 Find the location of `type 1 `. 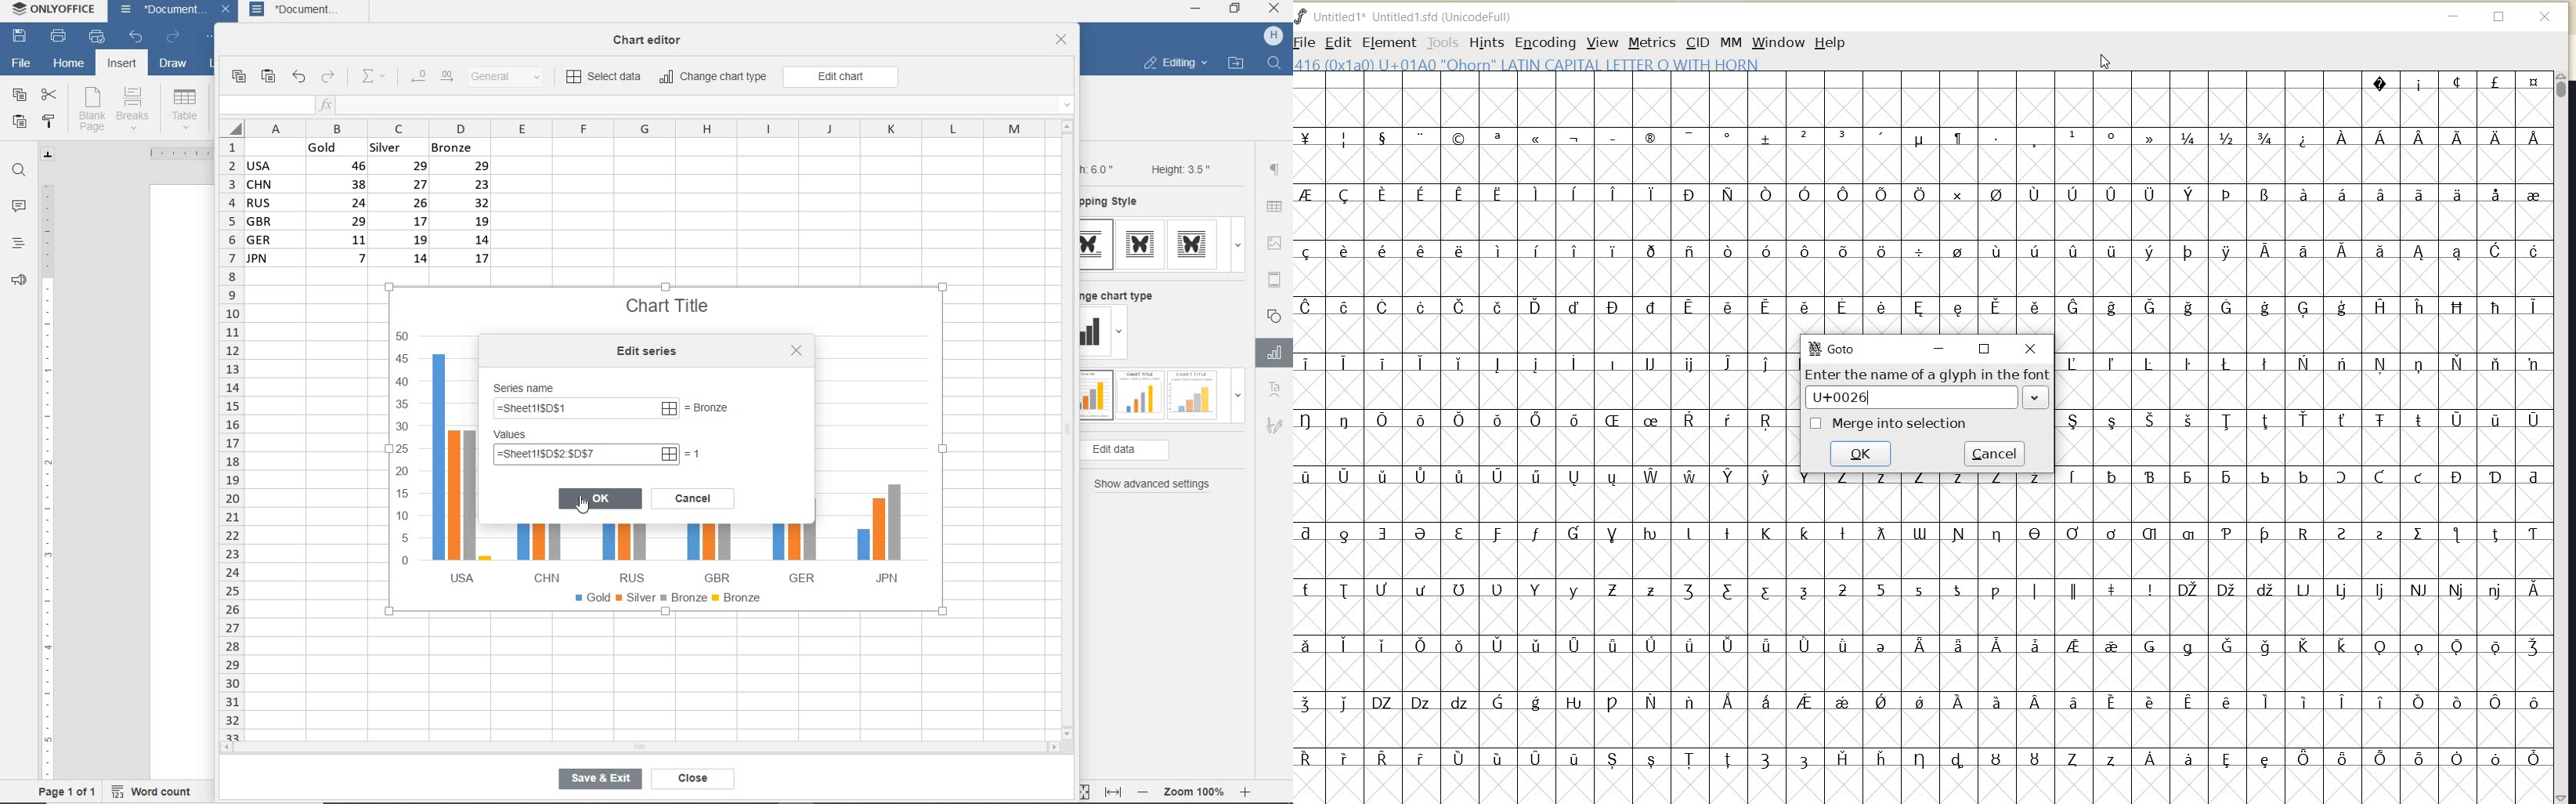

type 1  is located at coordinates (1095, 396).